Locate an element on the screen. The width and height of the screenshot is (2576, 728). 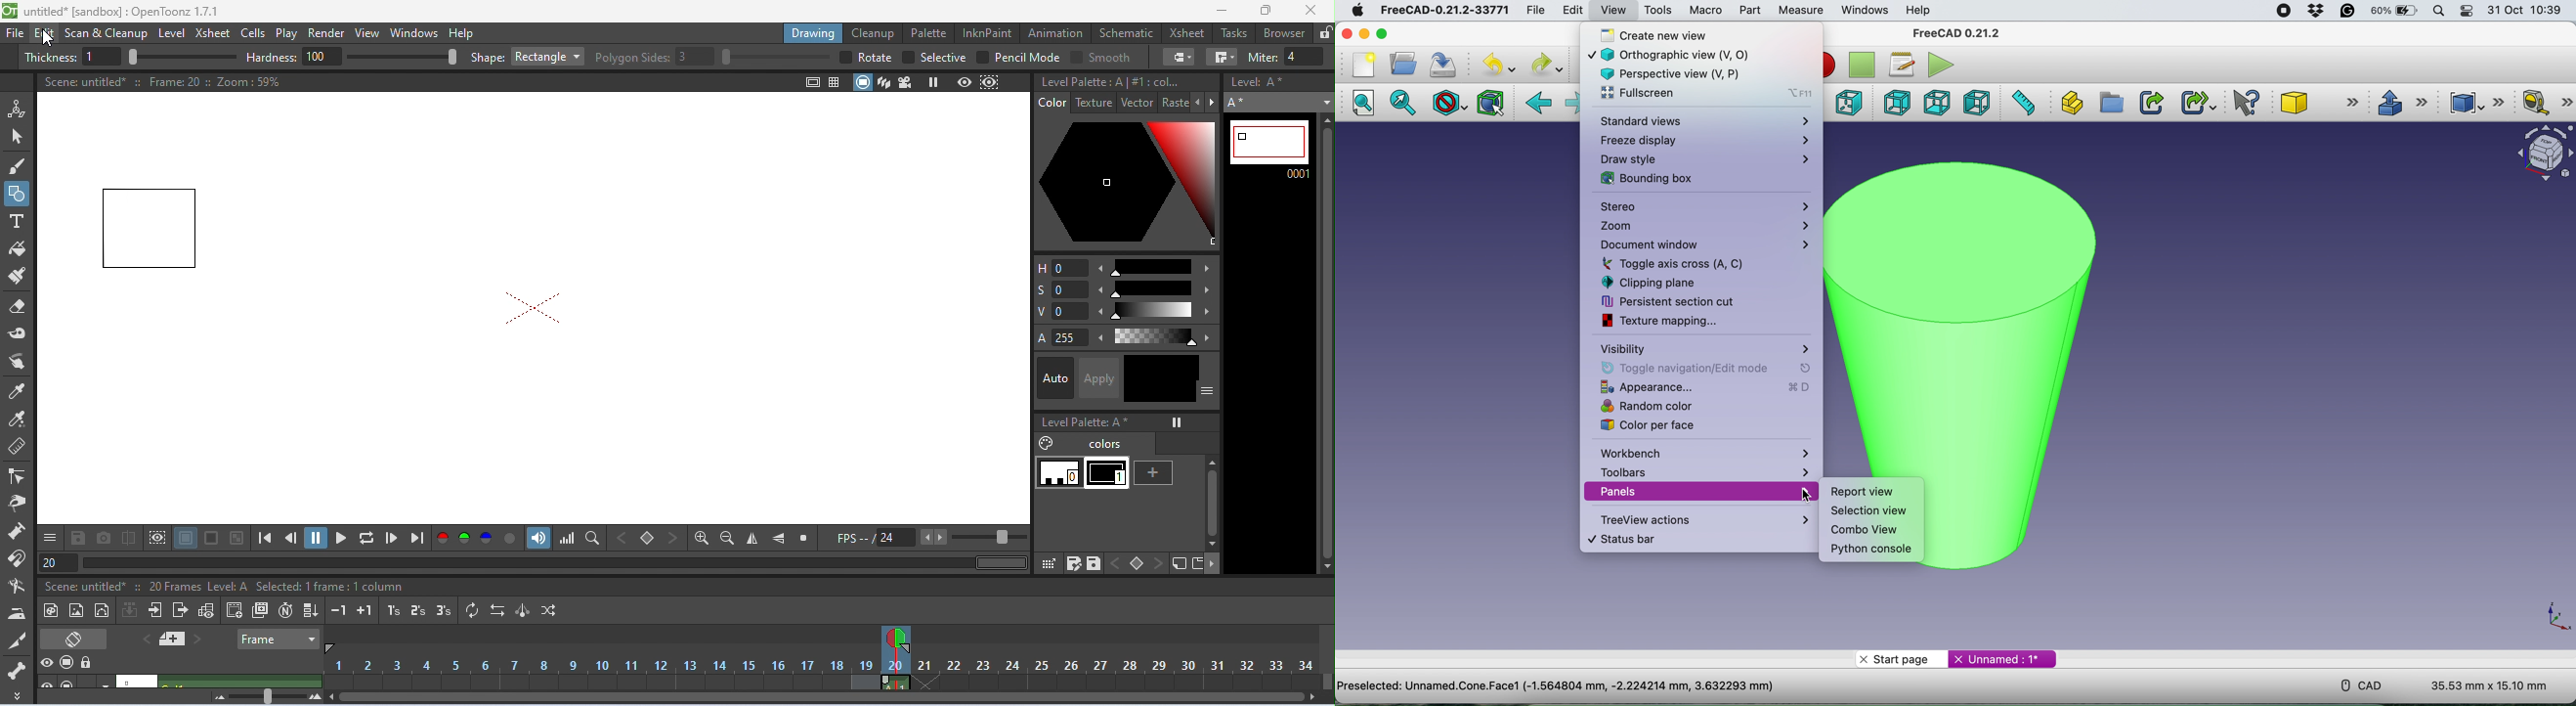
create new view  is located at coordinates (1696, 35).